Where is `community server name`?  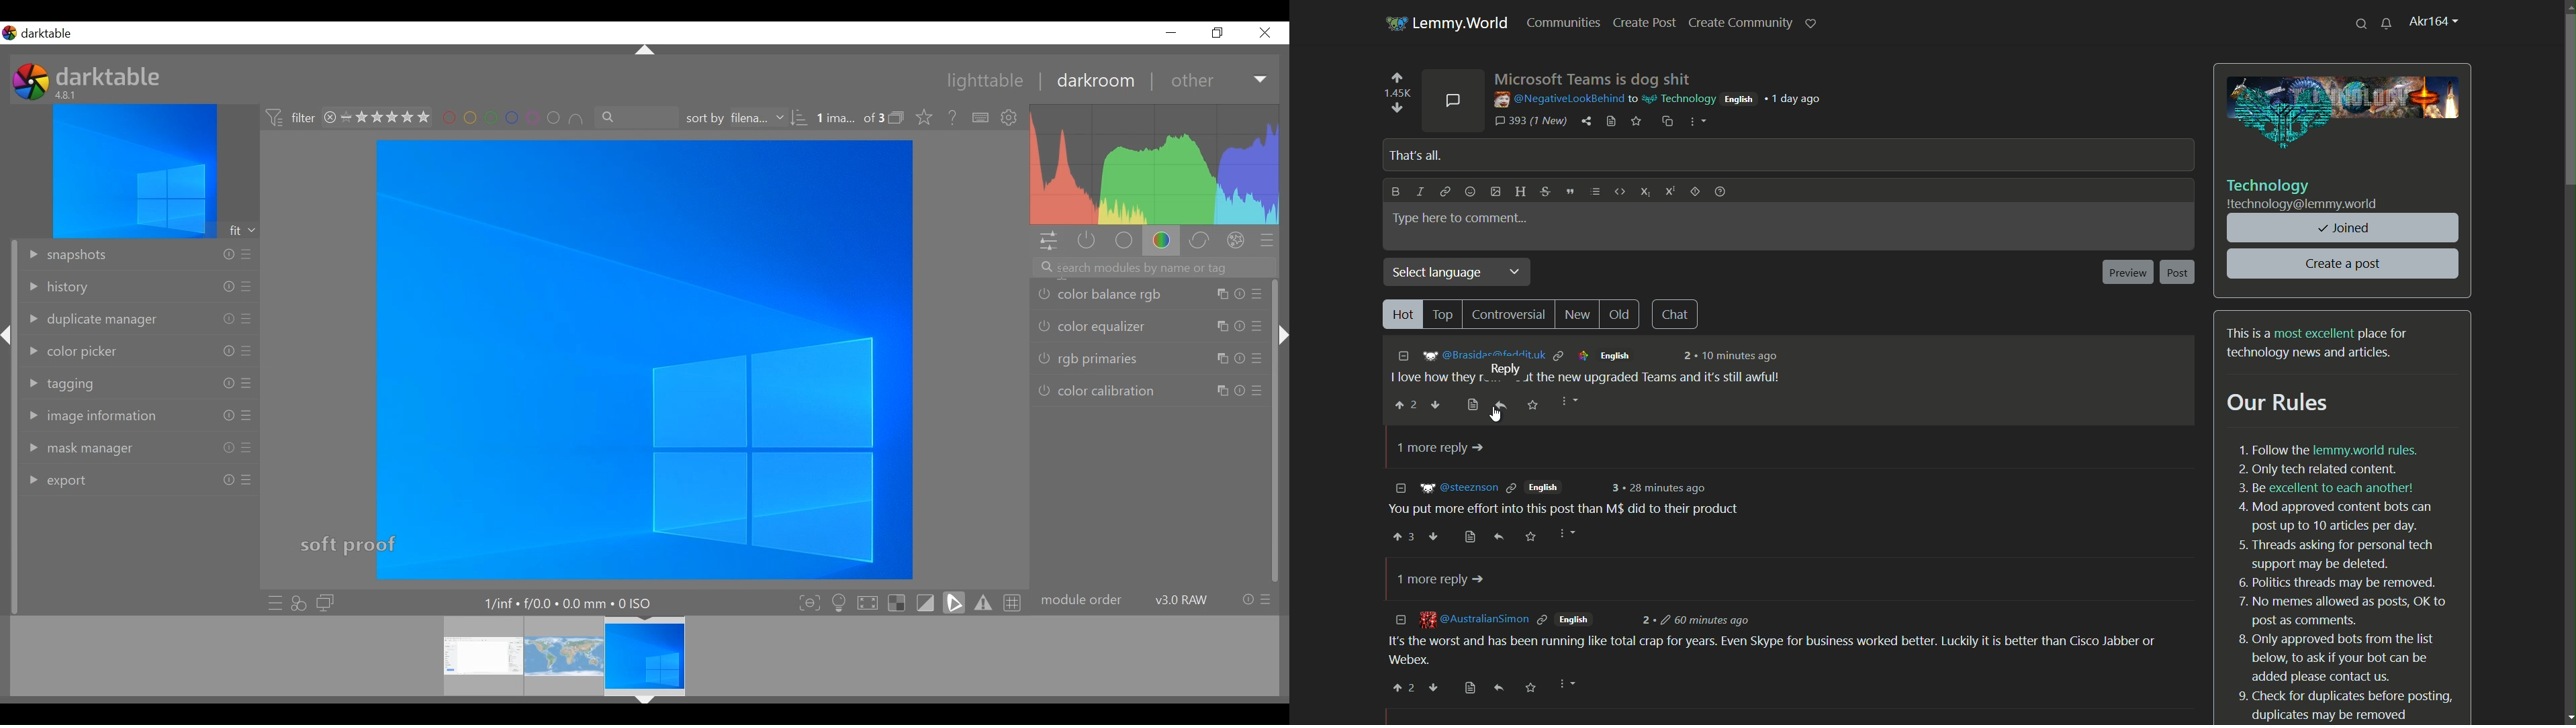
community server name is located at coordinates (2303, 205).